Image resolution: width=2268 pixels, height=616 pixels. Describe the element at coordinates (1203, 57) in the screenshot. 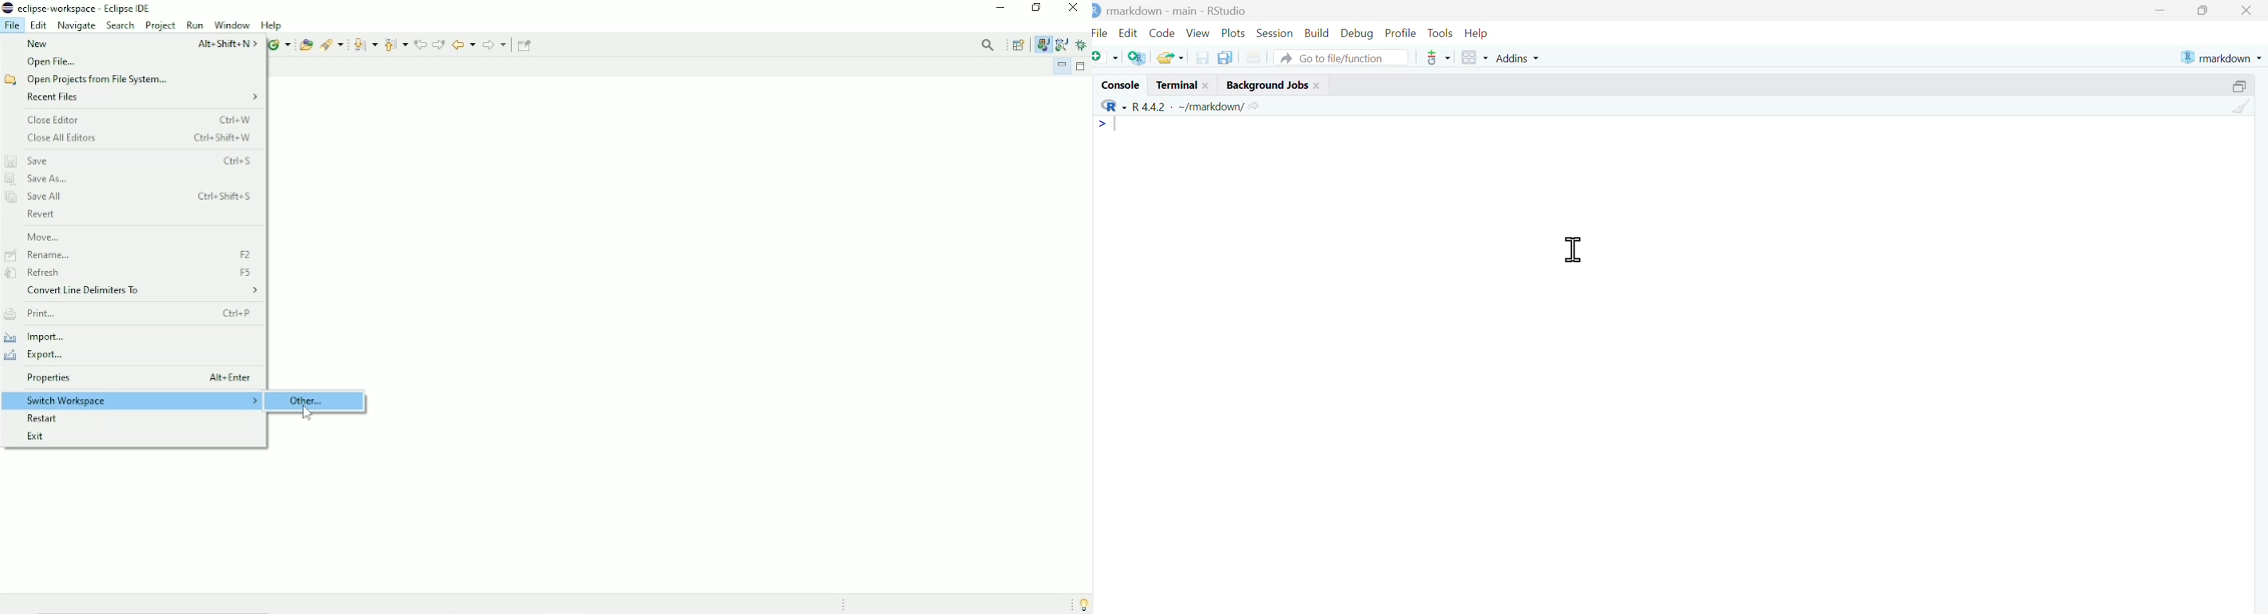

I see `save` at that location.